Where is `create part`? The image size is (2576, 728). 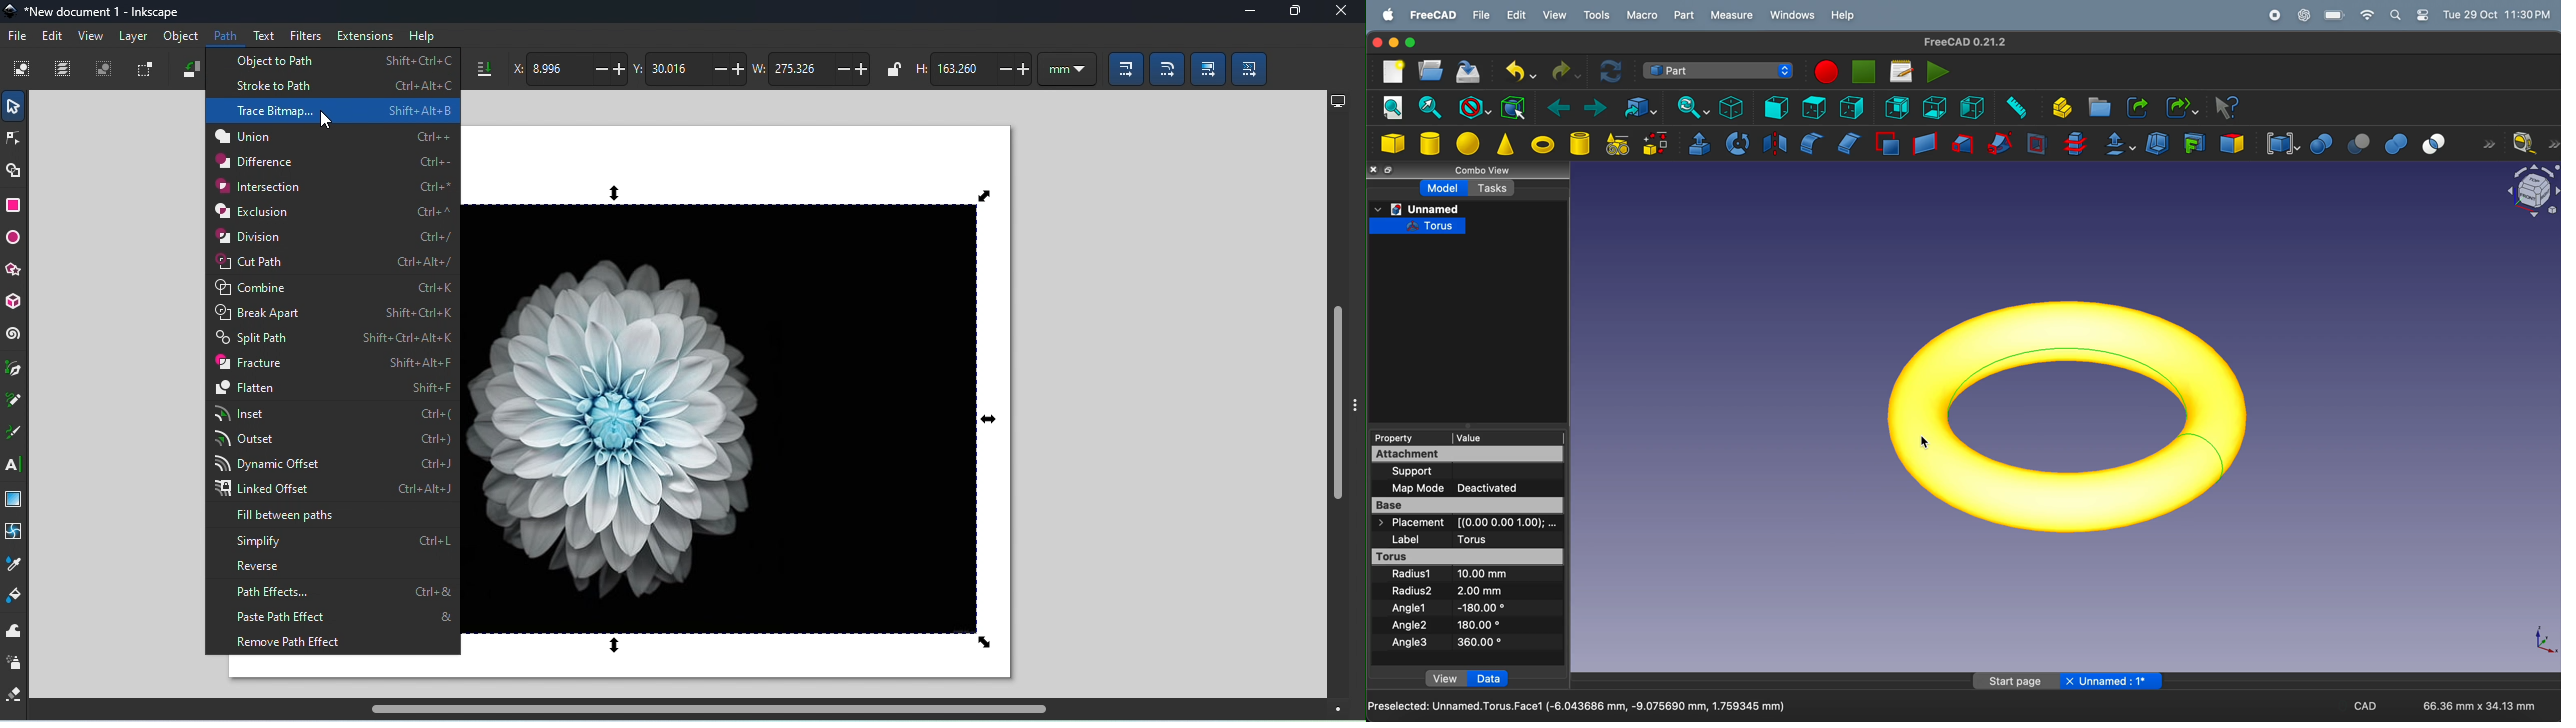 create part is located at coordinates (2059, 107).